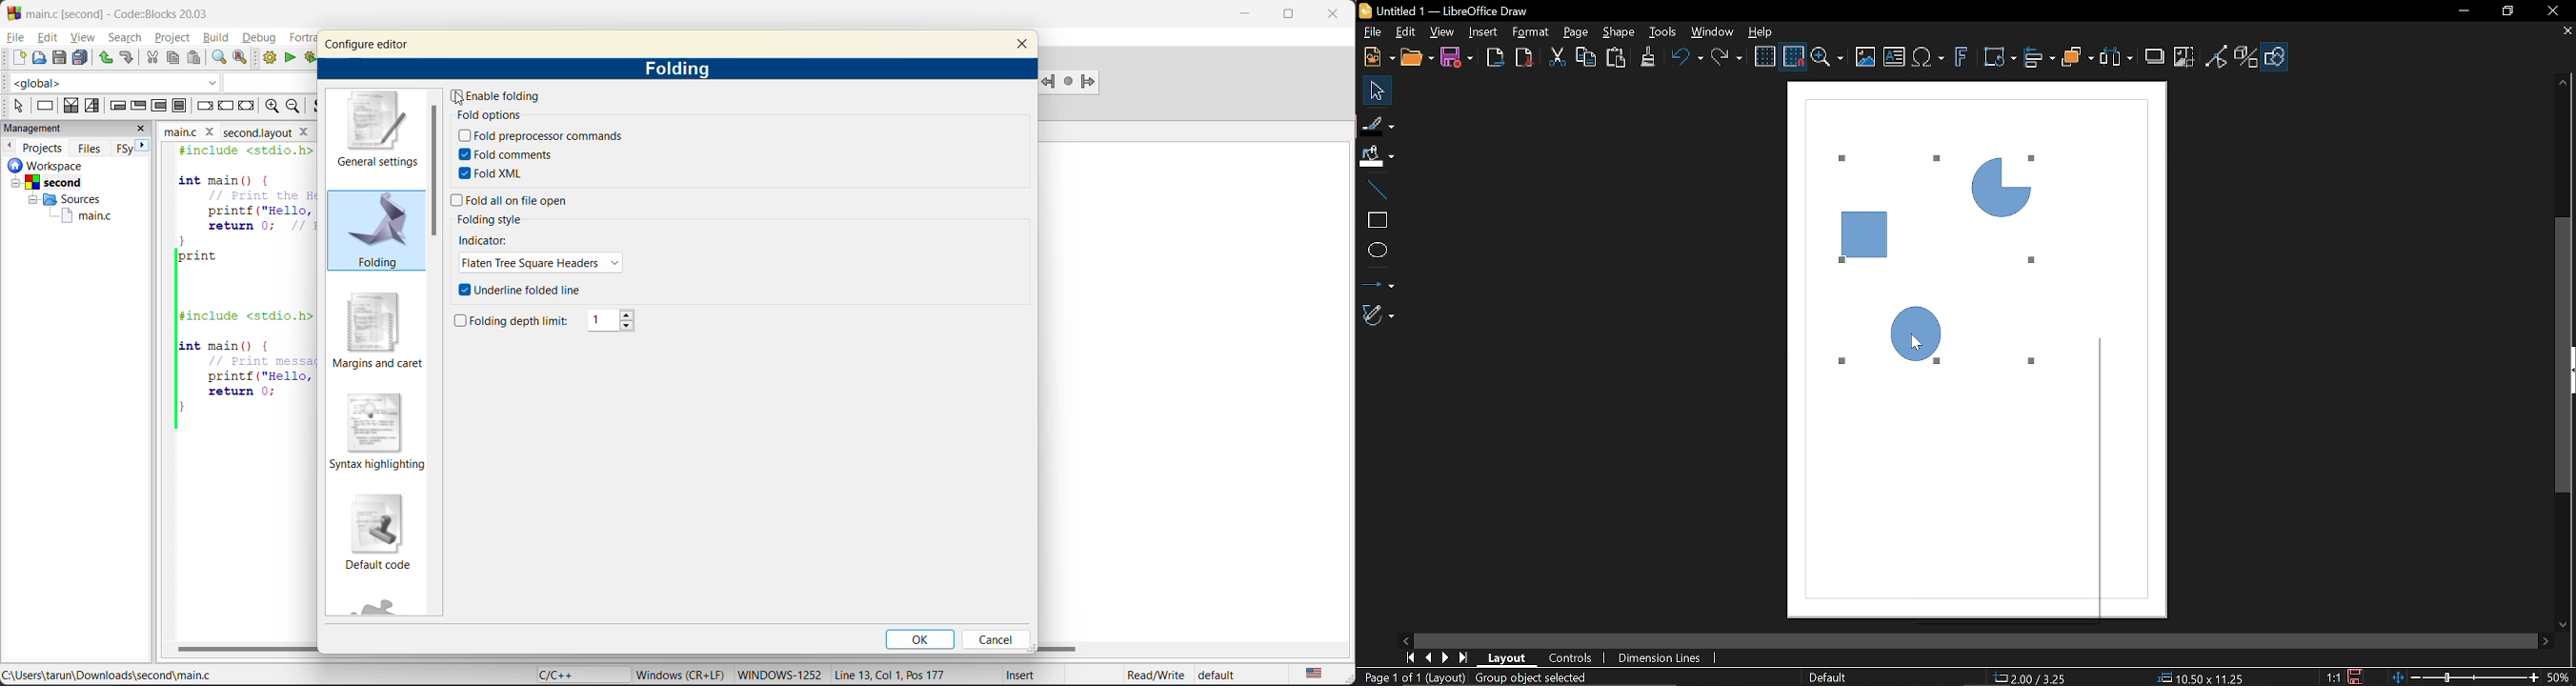  What do you see at coordinates (245, 59) in the screenshot?
I see `replace` at bounding box center [245, 59].